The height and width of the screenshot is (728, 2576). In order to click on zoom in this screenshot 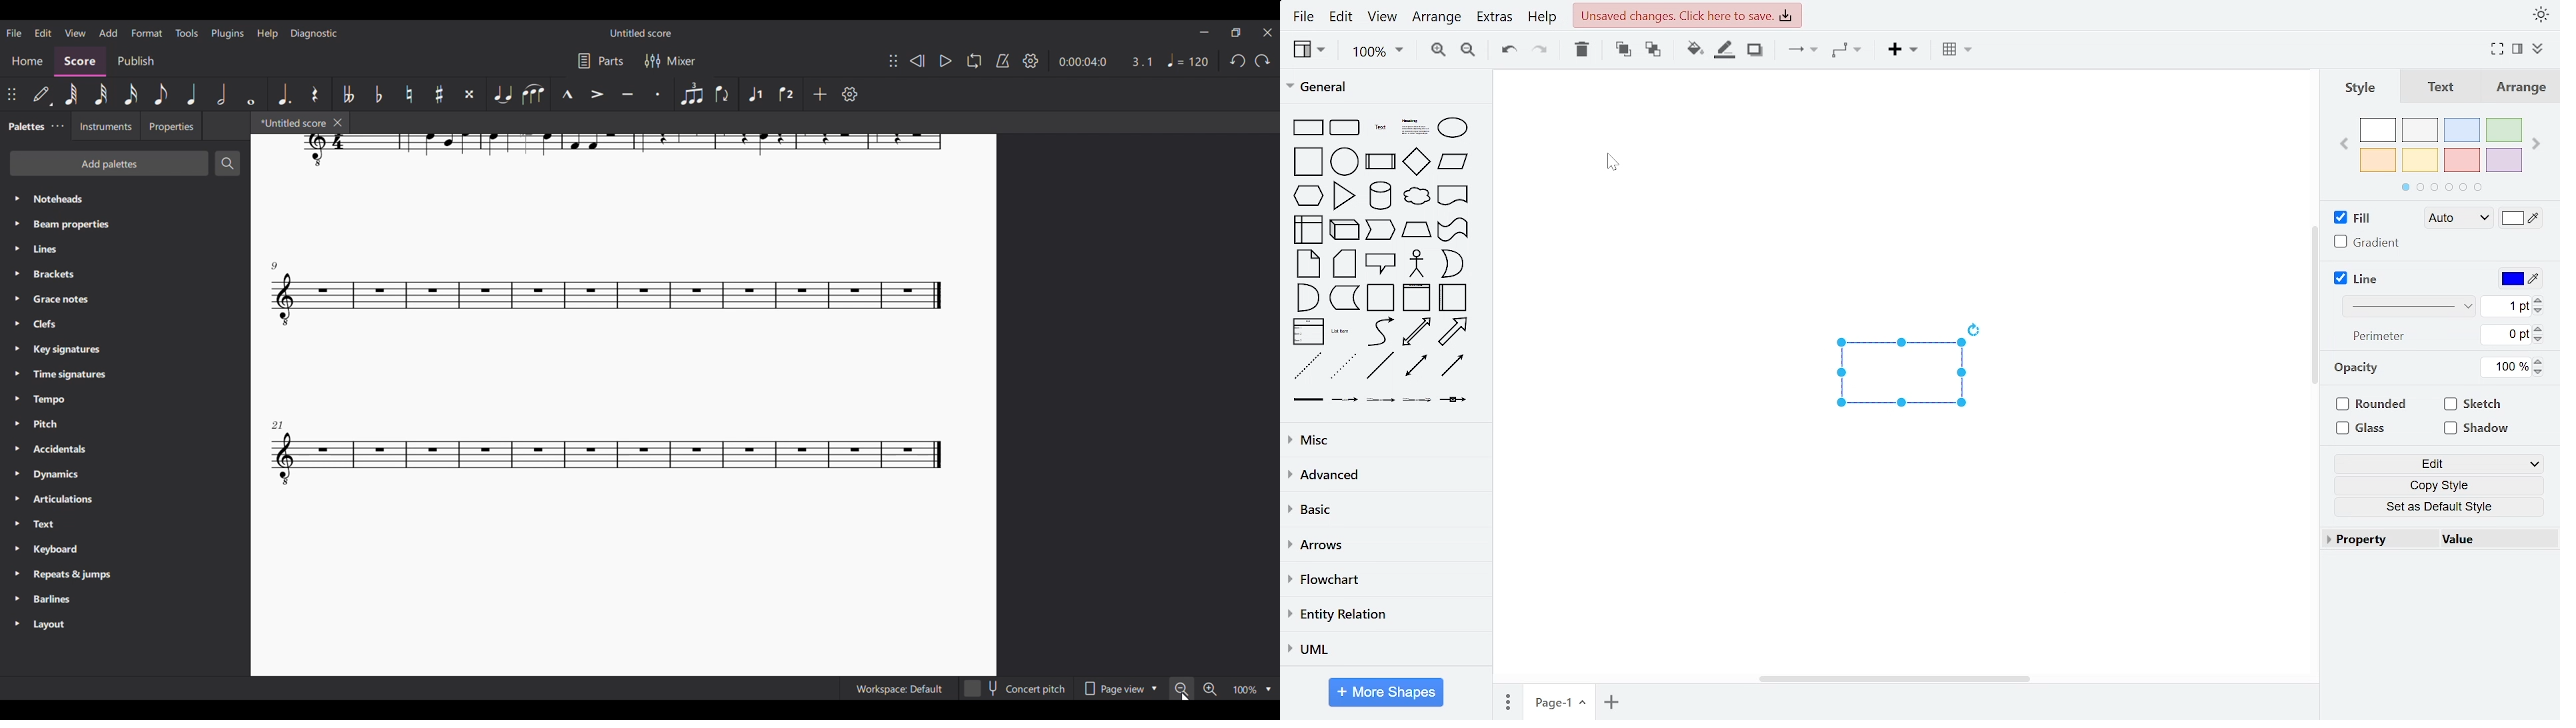, I will do `click(1377, 53)`.